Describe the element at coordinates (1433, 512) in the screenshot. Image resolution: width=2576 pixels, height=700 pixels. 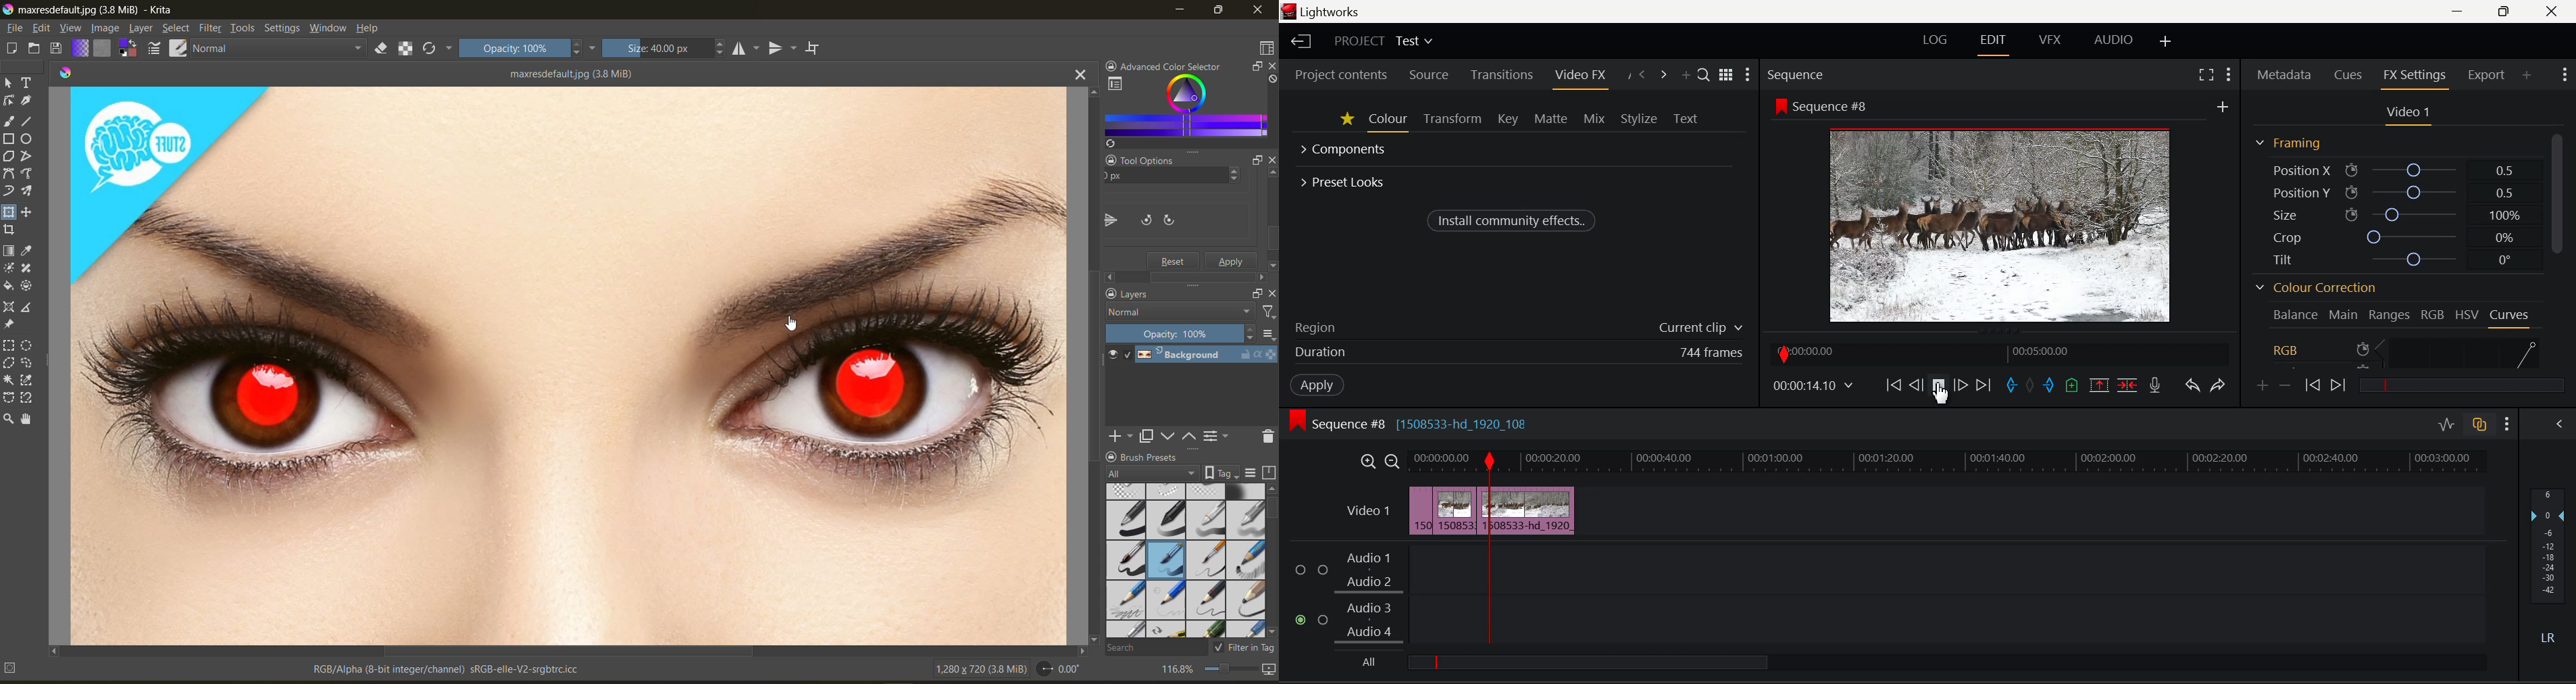
I see `First Cut` at that location.